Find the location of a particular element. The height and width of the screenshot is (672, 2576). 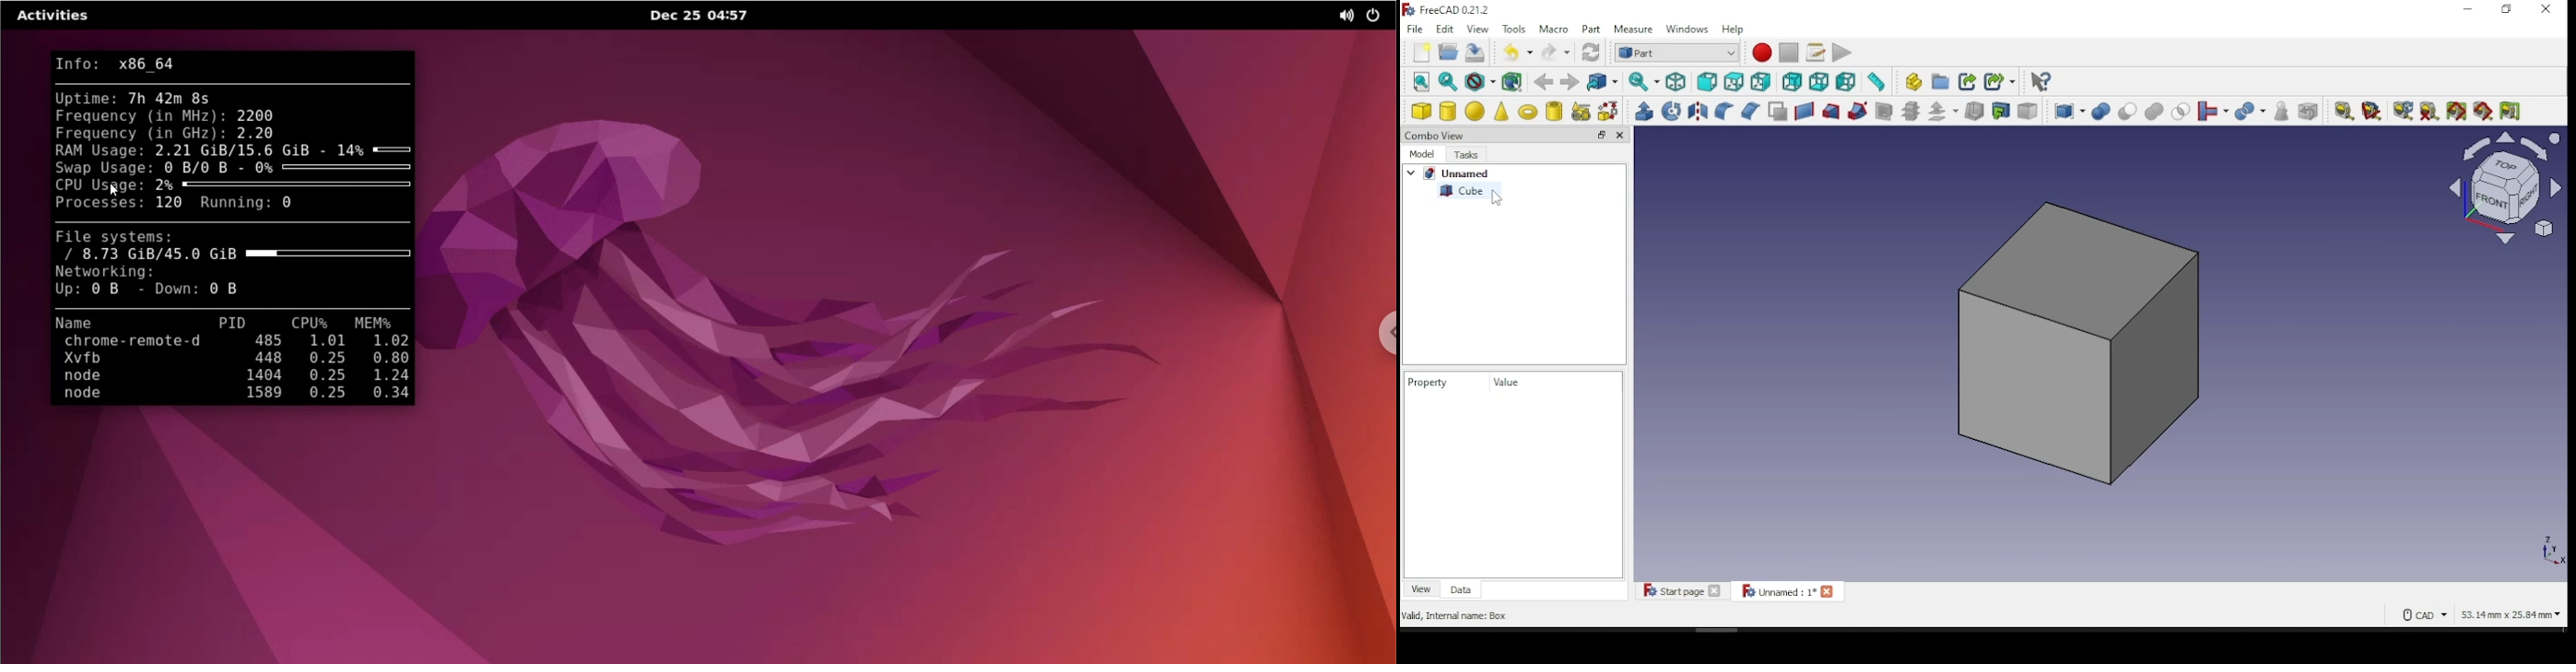

cylinder is located at coordinates (1448, 112).